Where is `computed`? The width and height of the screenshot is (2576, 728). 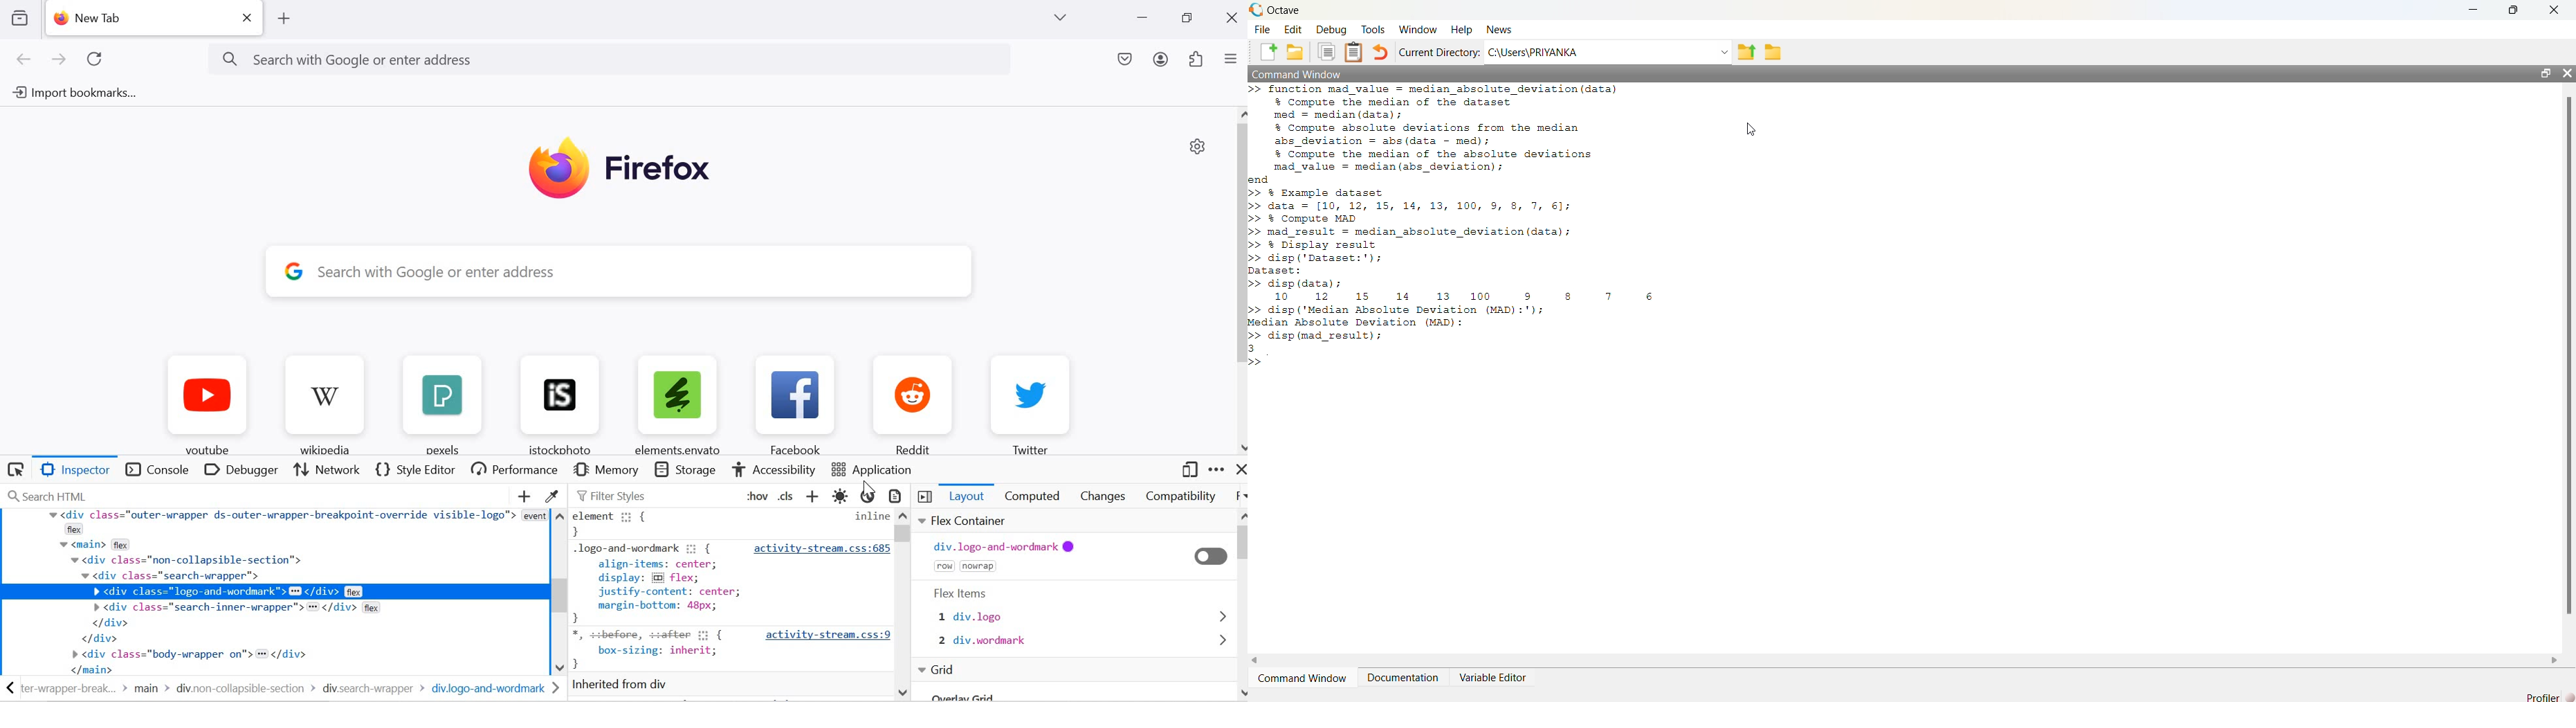
computed is located at coordinates (1035, 496).